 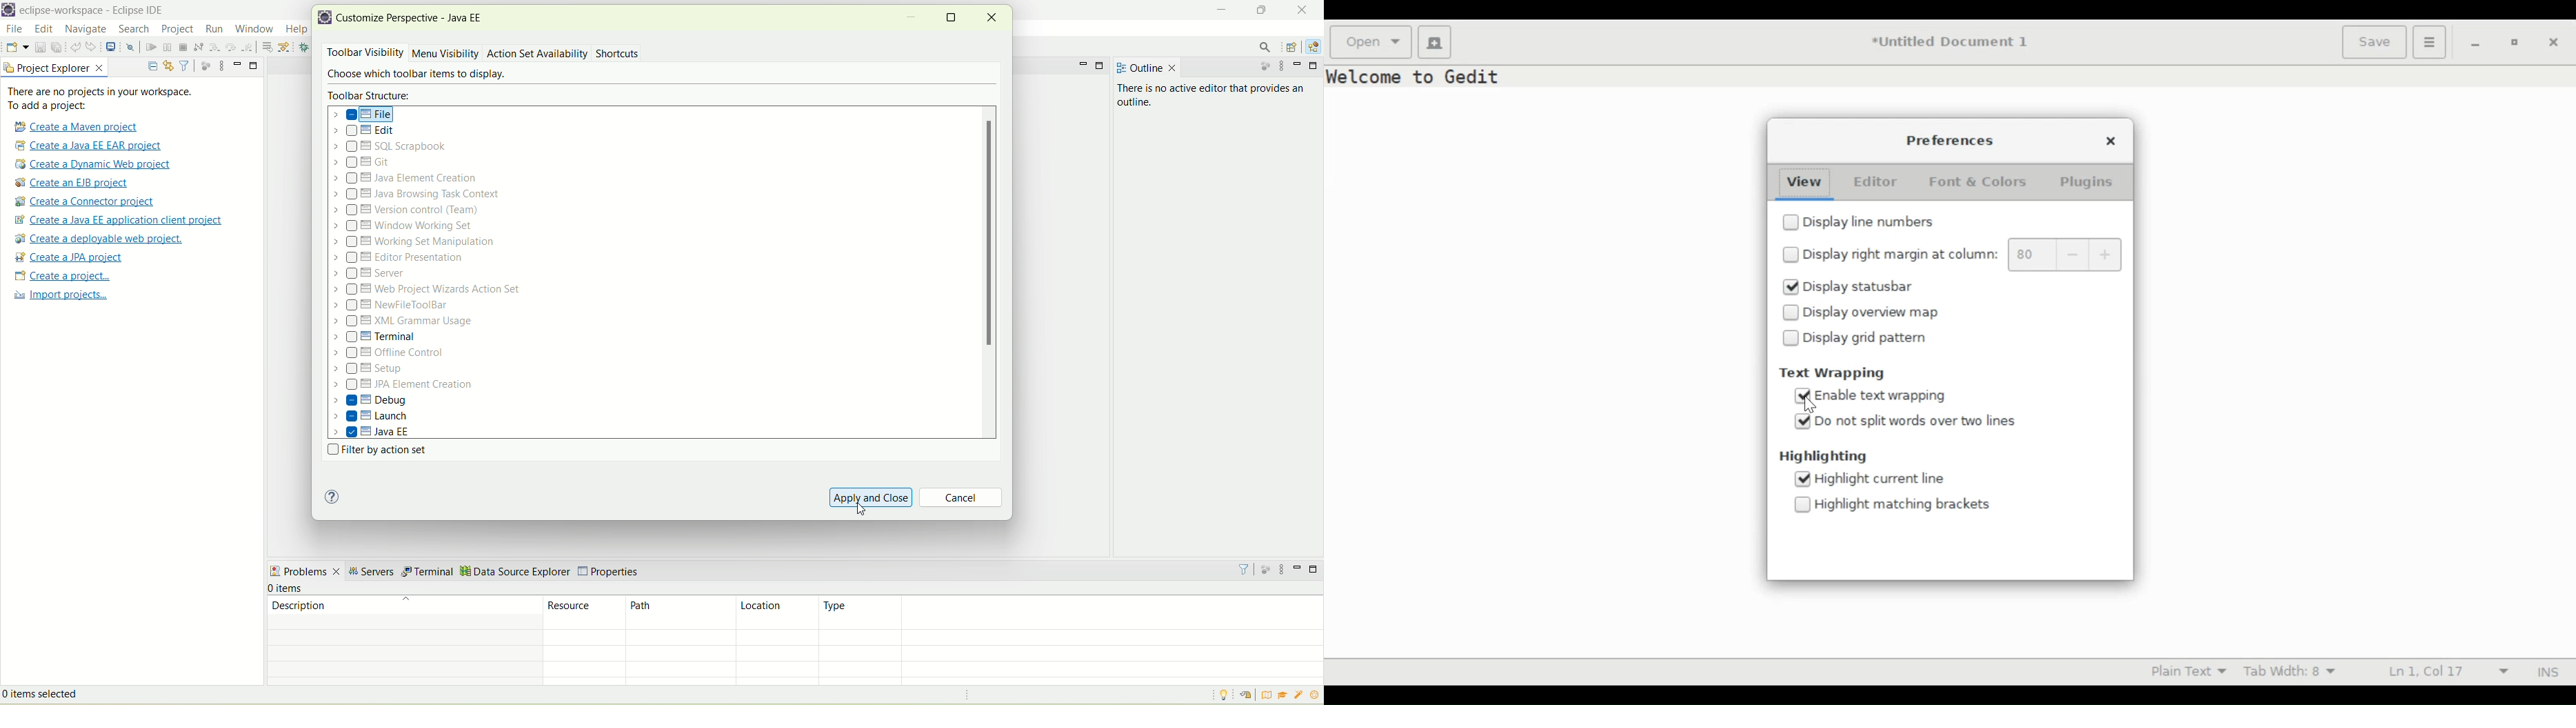 I want to click on properties, so click(x=612, y=568).